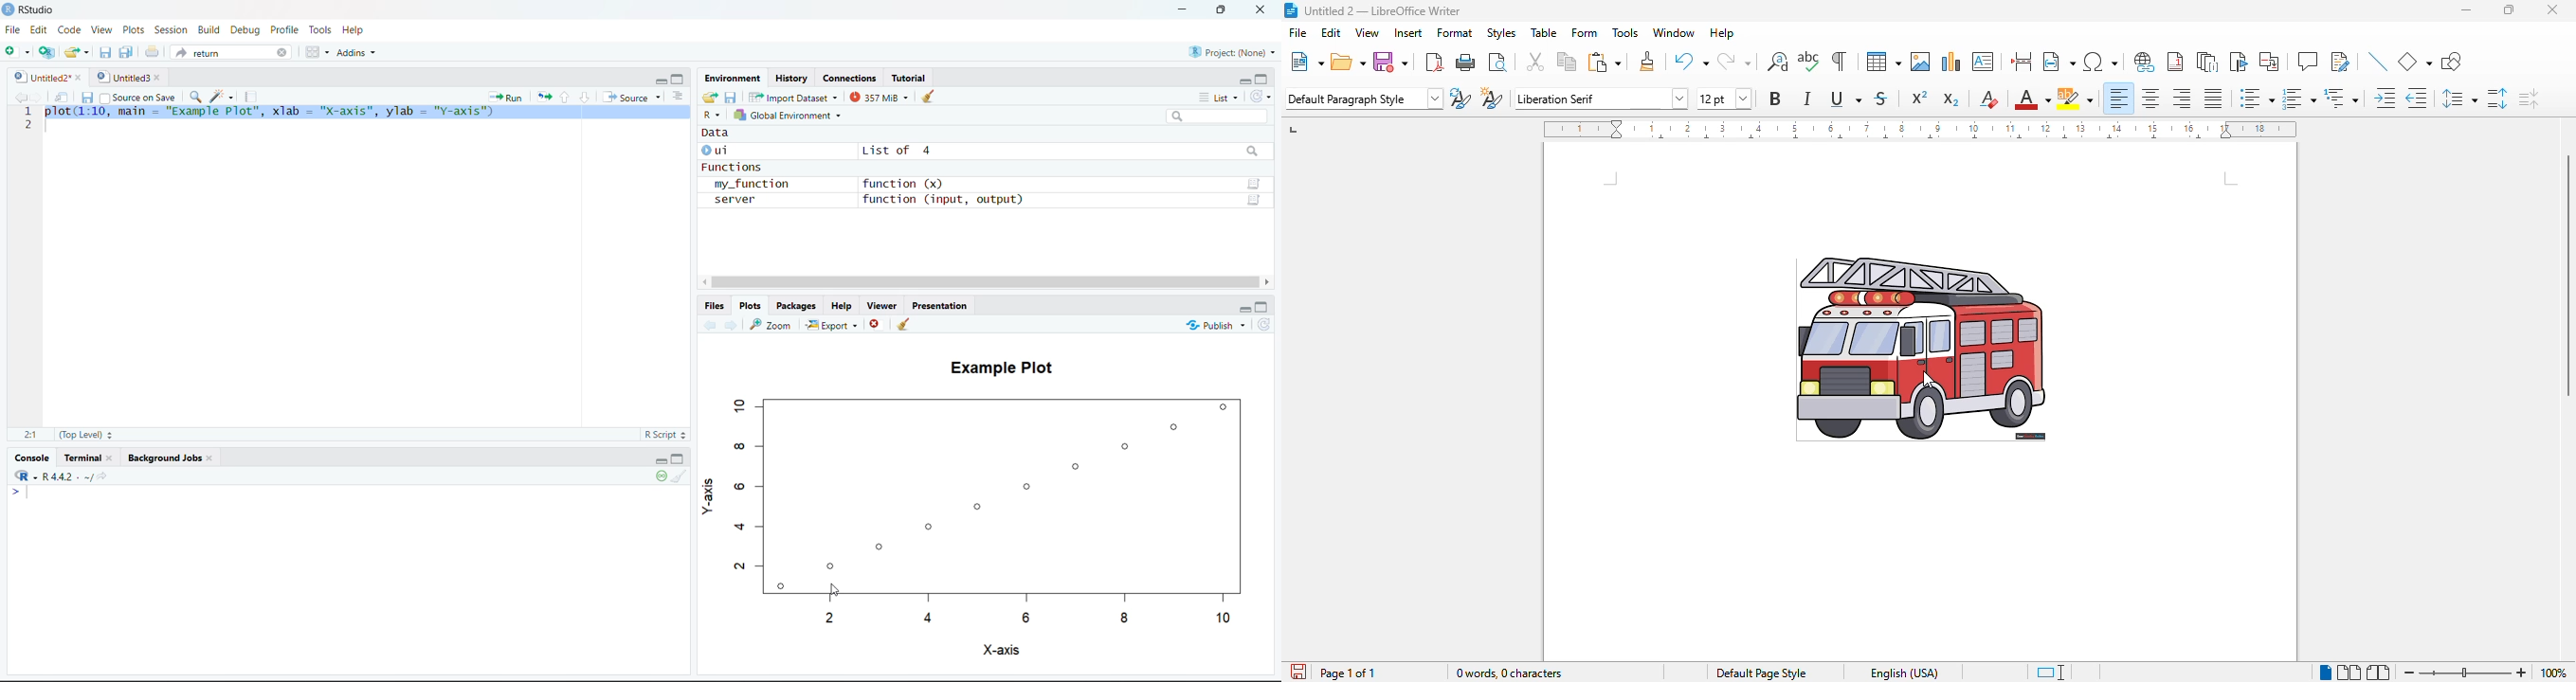 The image size is (2576, 700). What do you see at coordinates (680, 477) in the screenshot?
I see `Clear console (Ctrl +L)` at bounding box center [680, 477].